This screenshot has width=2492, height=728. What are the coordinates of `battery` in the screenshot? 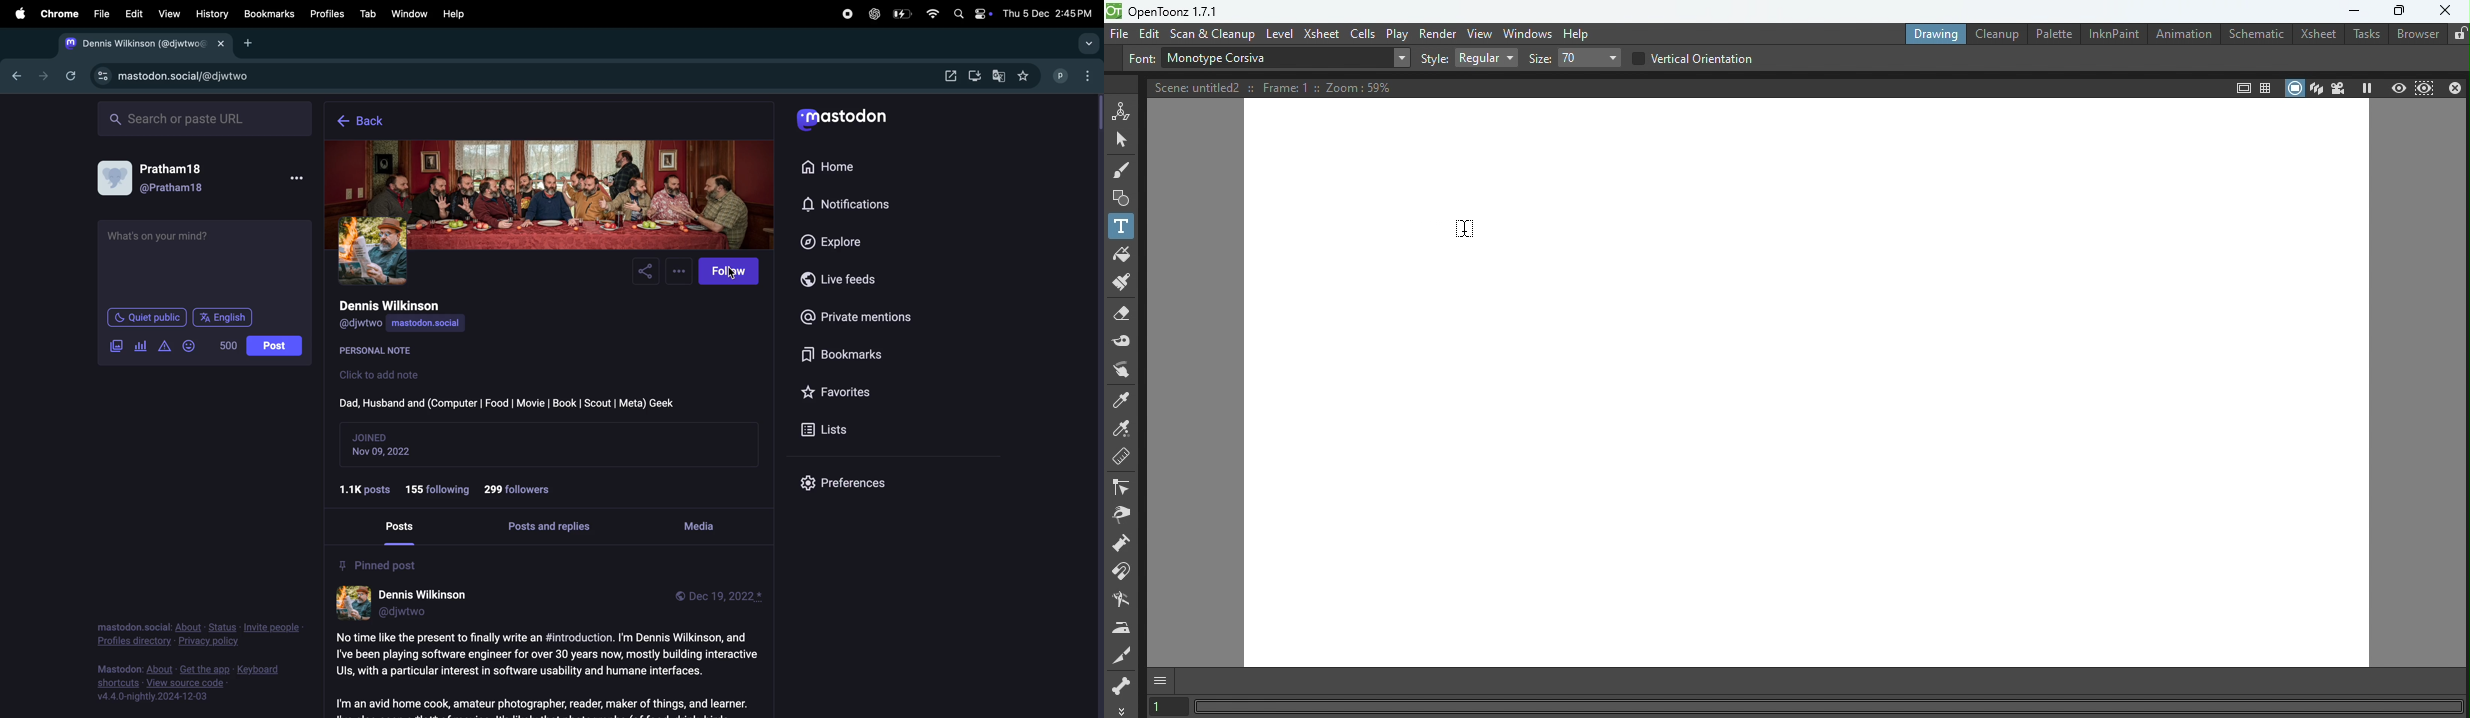 It's located at (901, 14).